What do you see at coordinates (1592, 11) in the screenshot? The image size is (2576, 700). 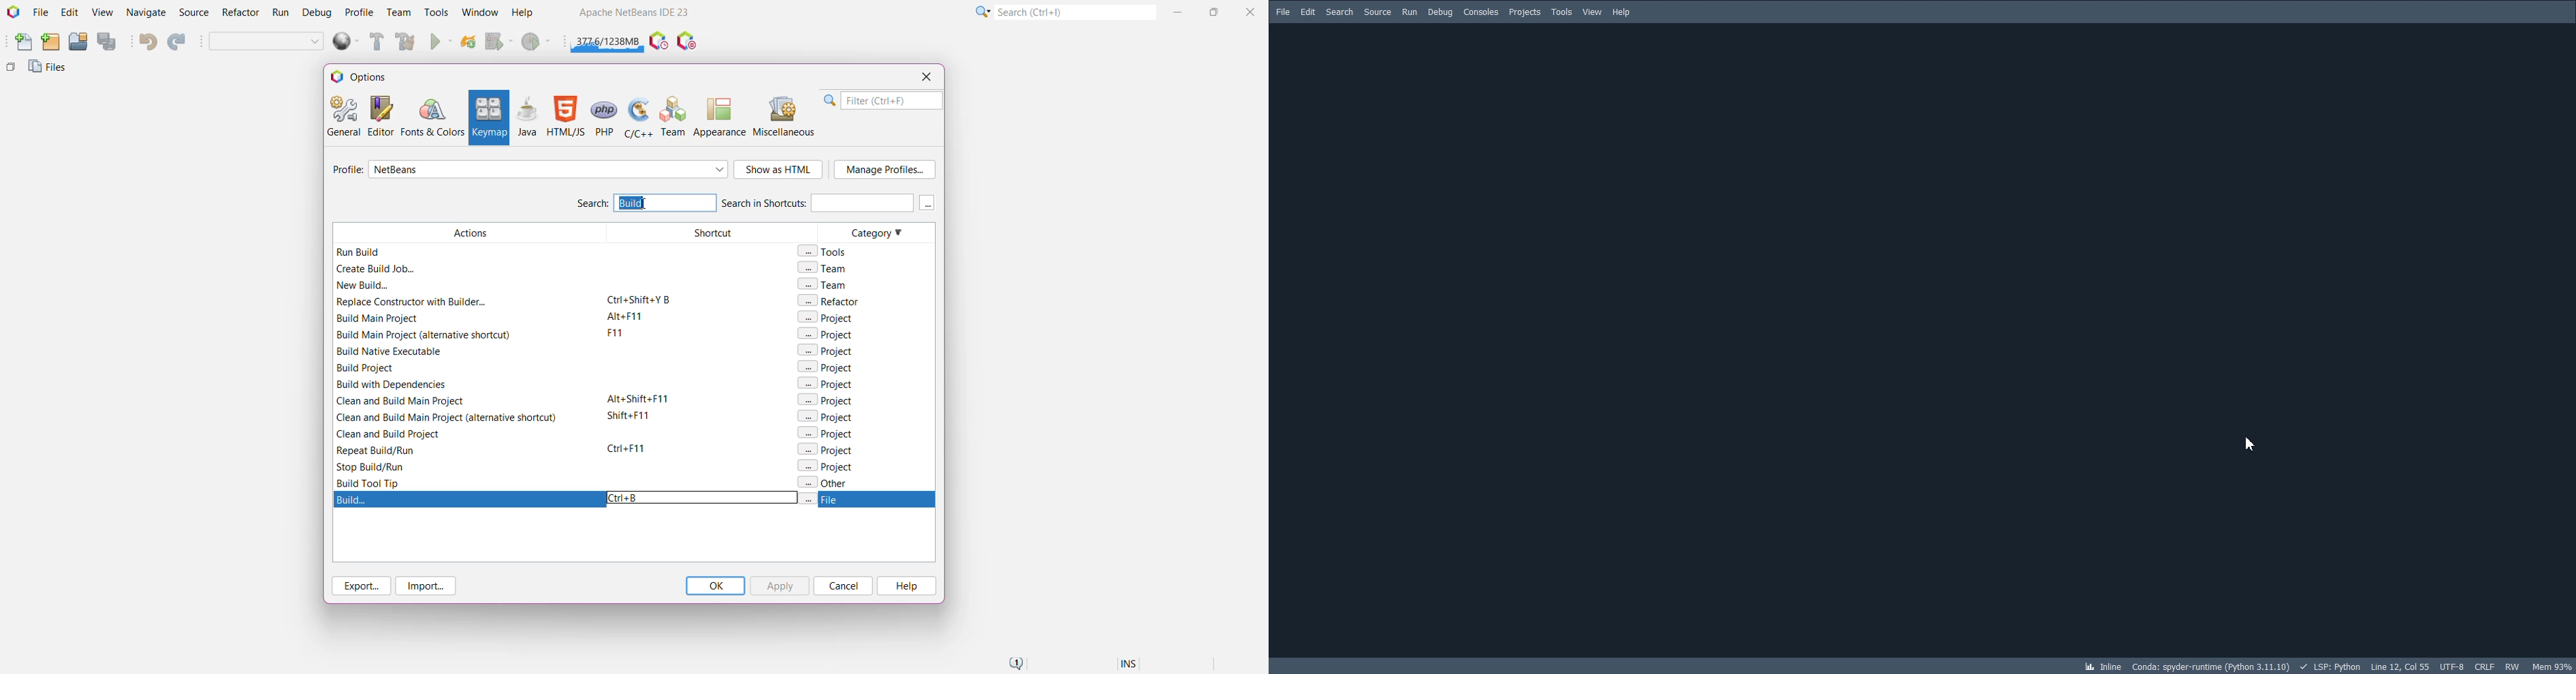 I see `View` at bounding box center [1592, 11].